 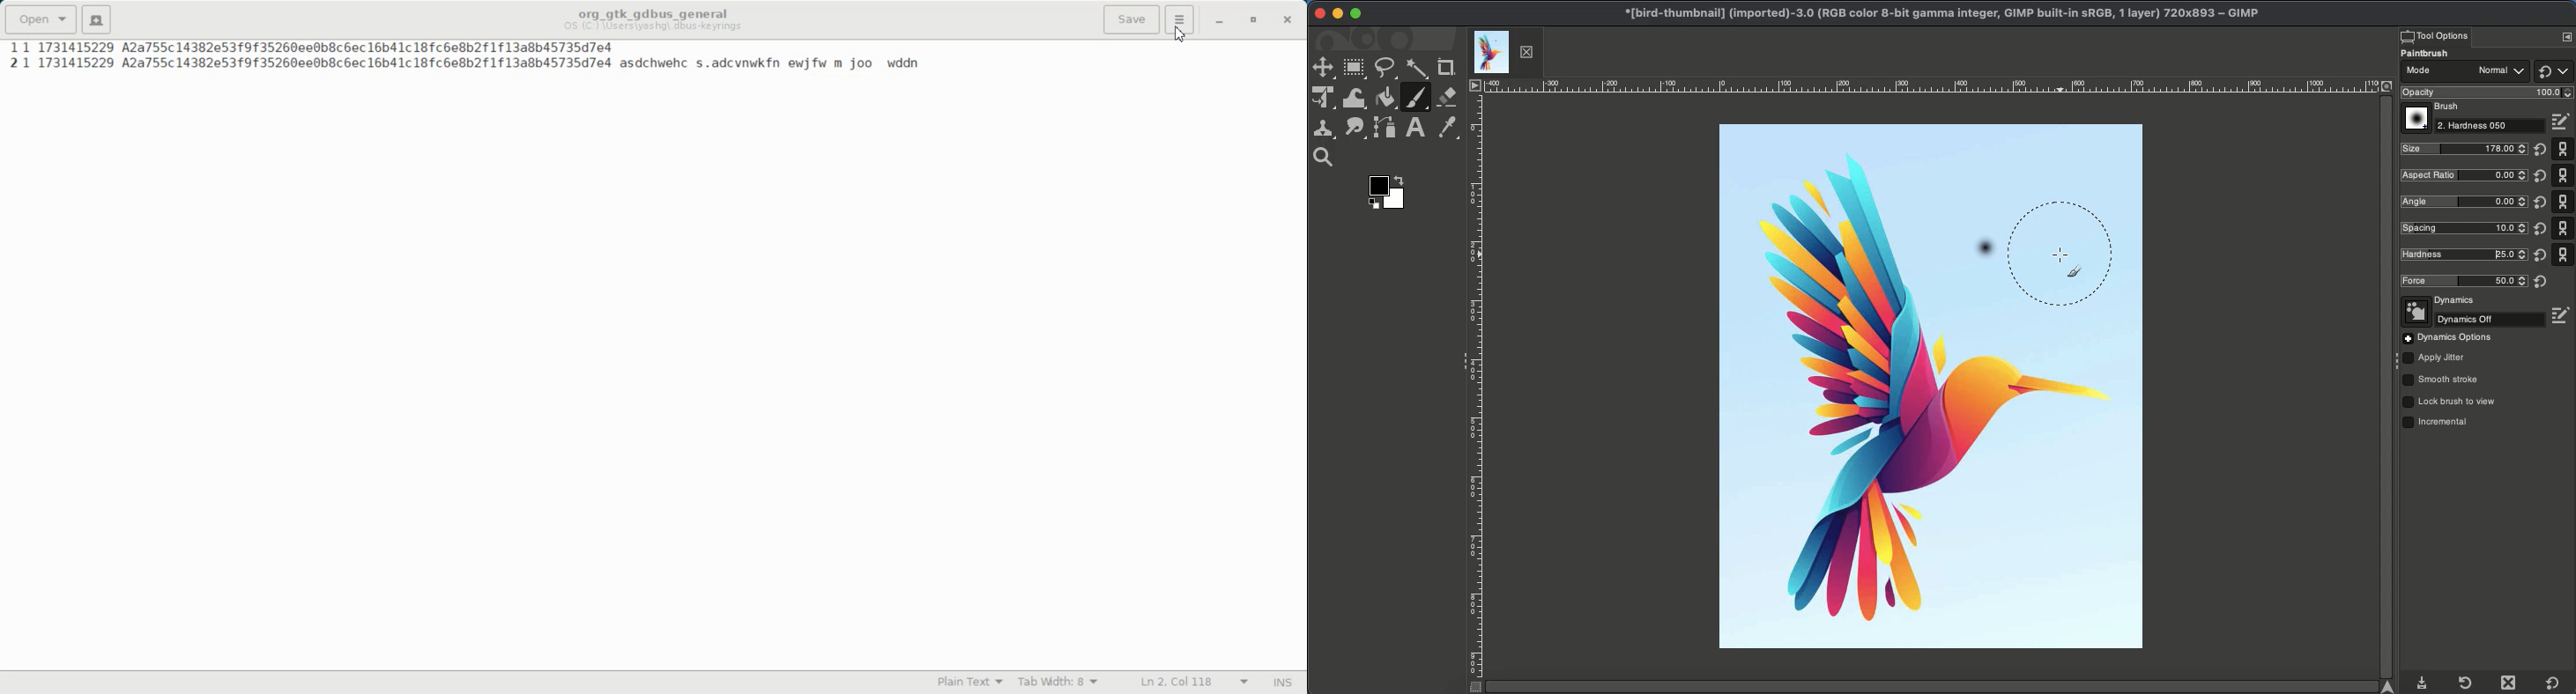 I want to click on Default, so click(x=2553, y=683).